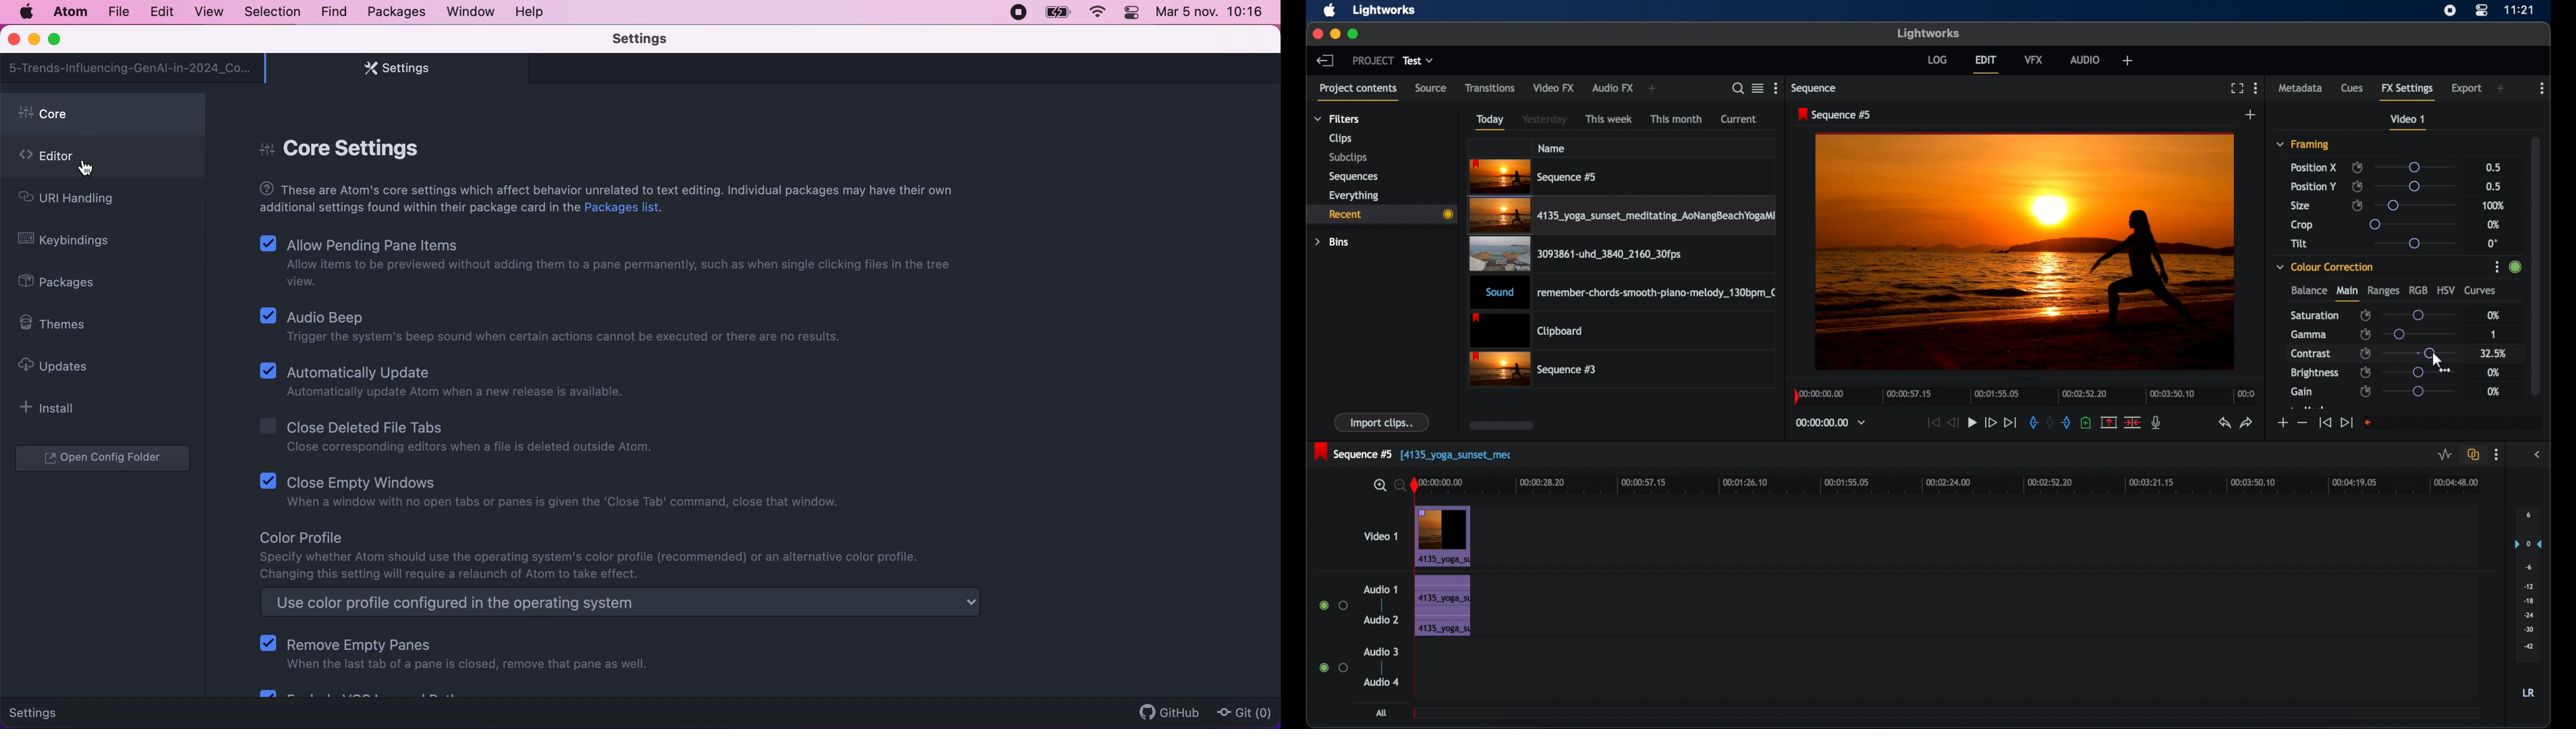  What do you see at coordinates (1490, 88) in the screenshot?
I see `transitions` at bounding box center [1490, 88].